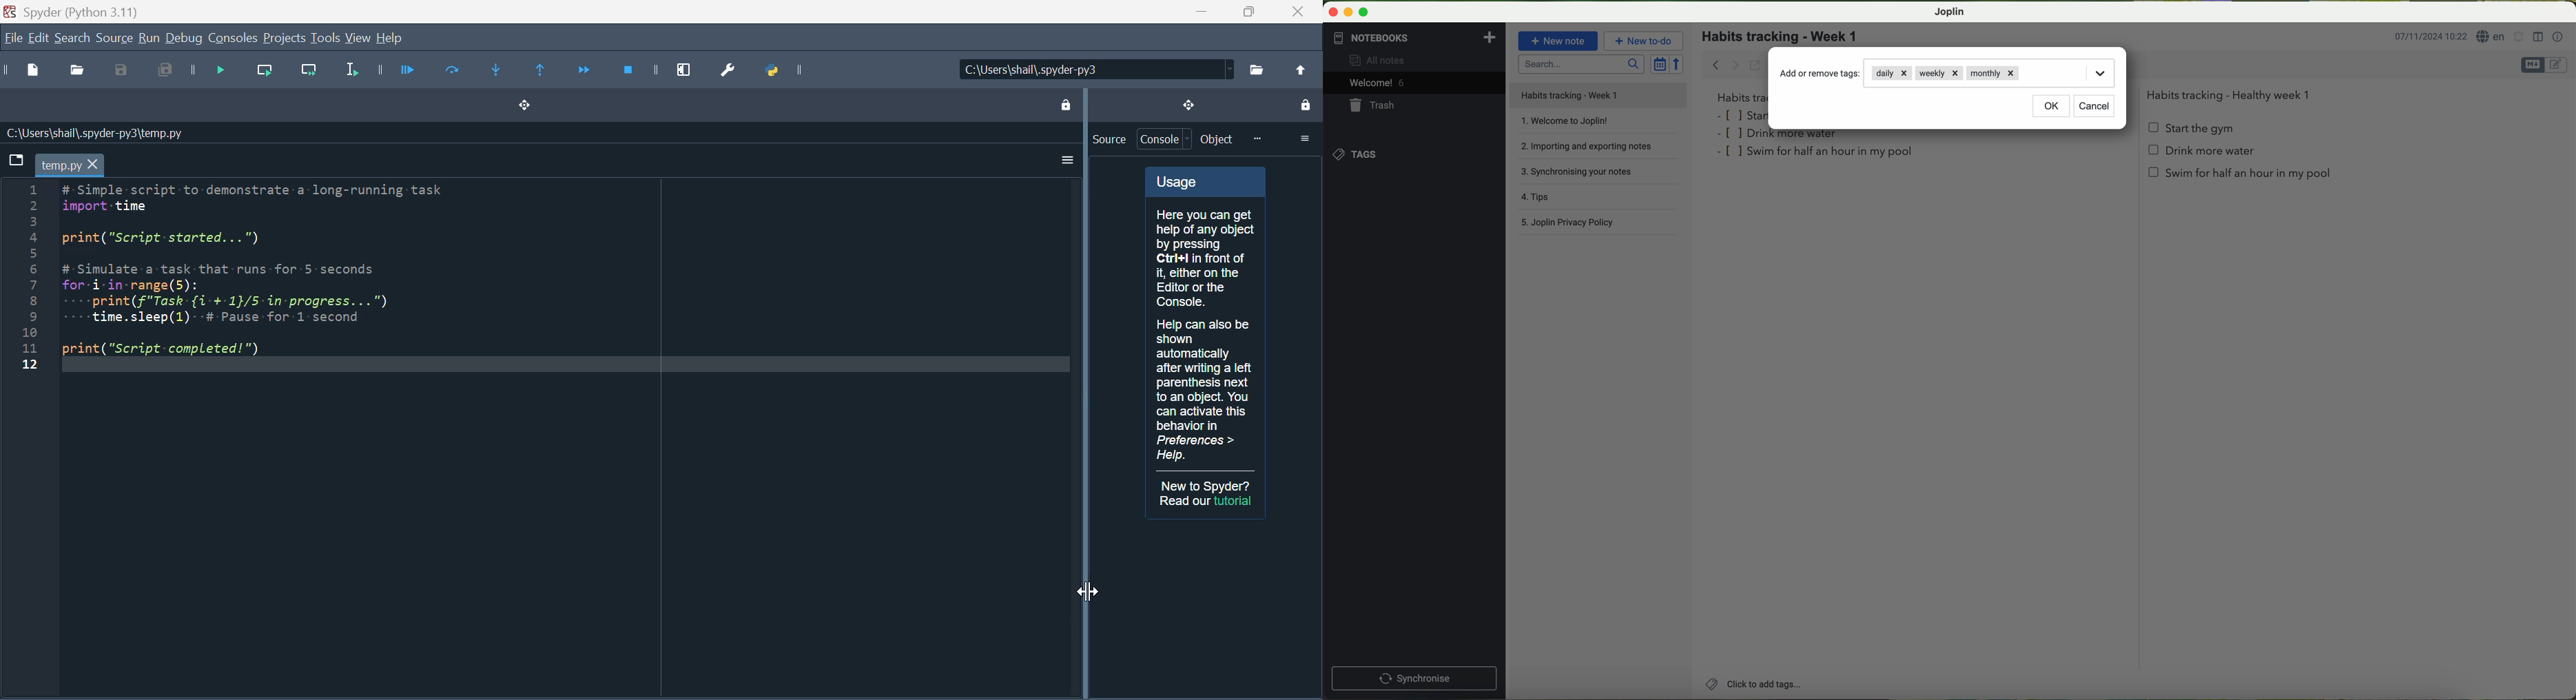  Describe the element at coordinates (1786, 37) in the screenshot. I see `habits tracking - week 1` at that location.